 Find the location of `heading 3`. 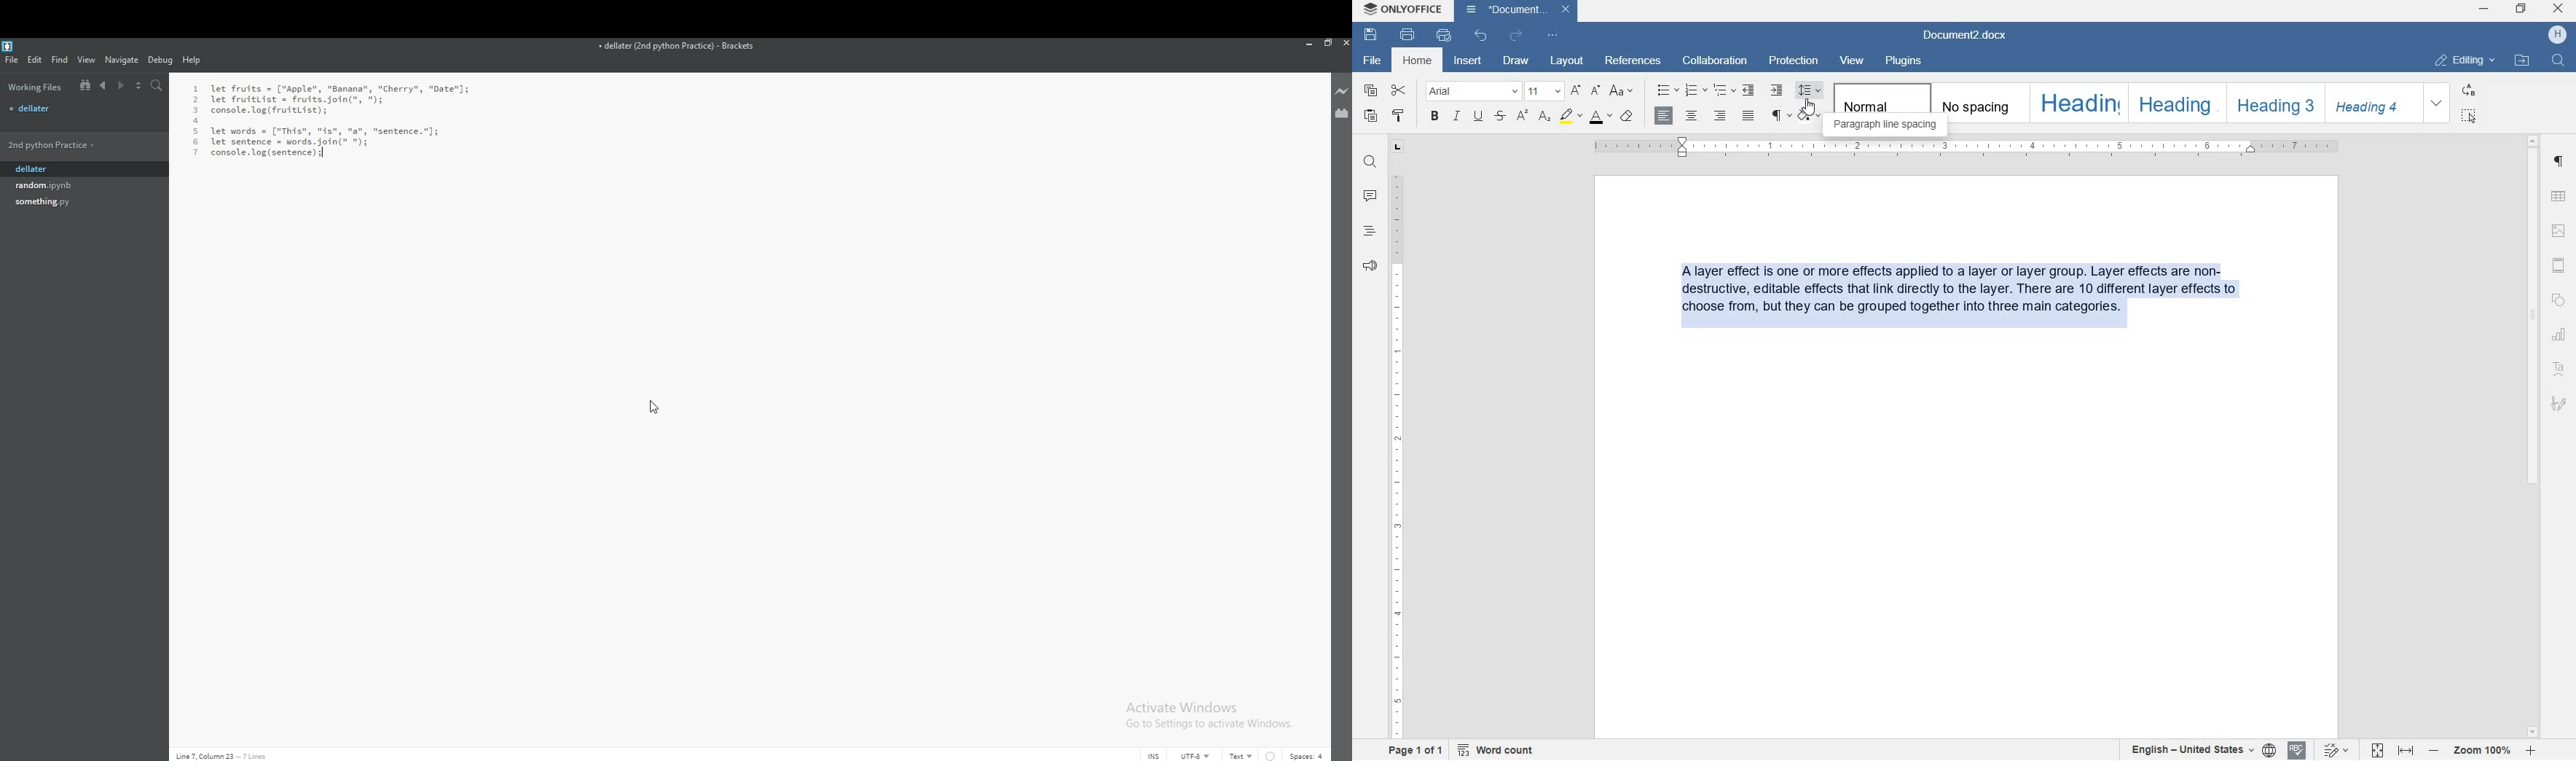

heading 3 is located at coordinates (2275, 104).